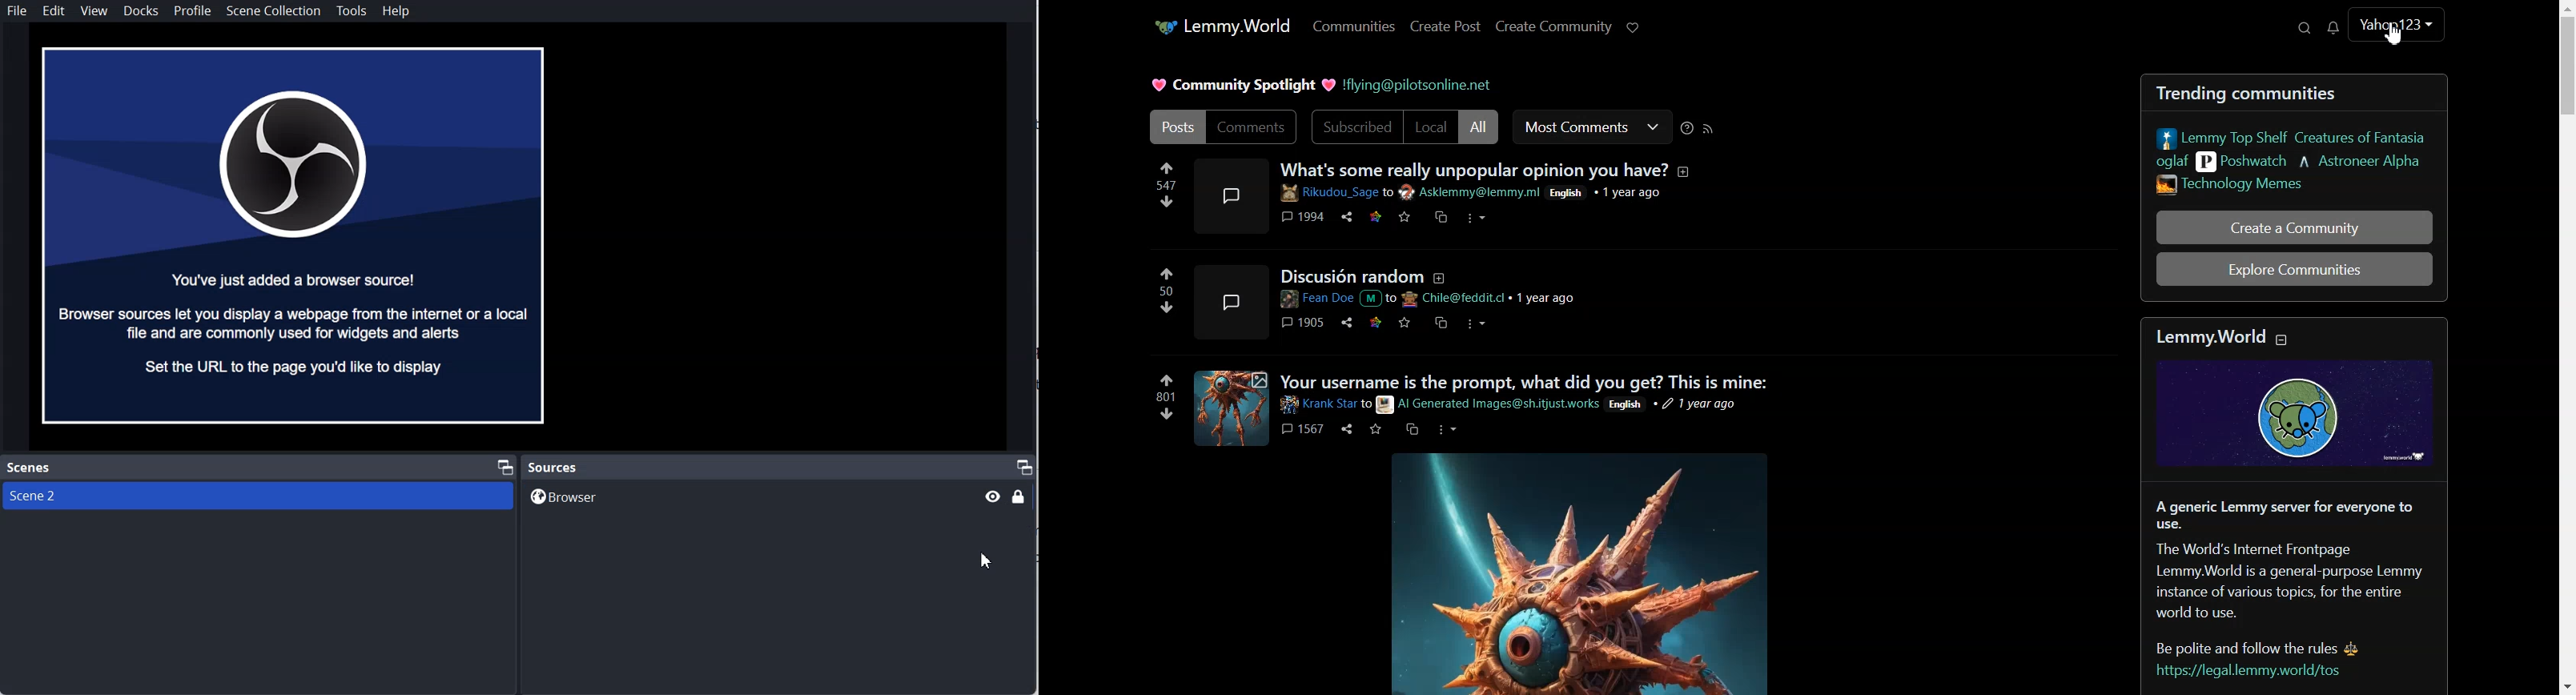  I want to click on Lock, so click(1019, 499).